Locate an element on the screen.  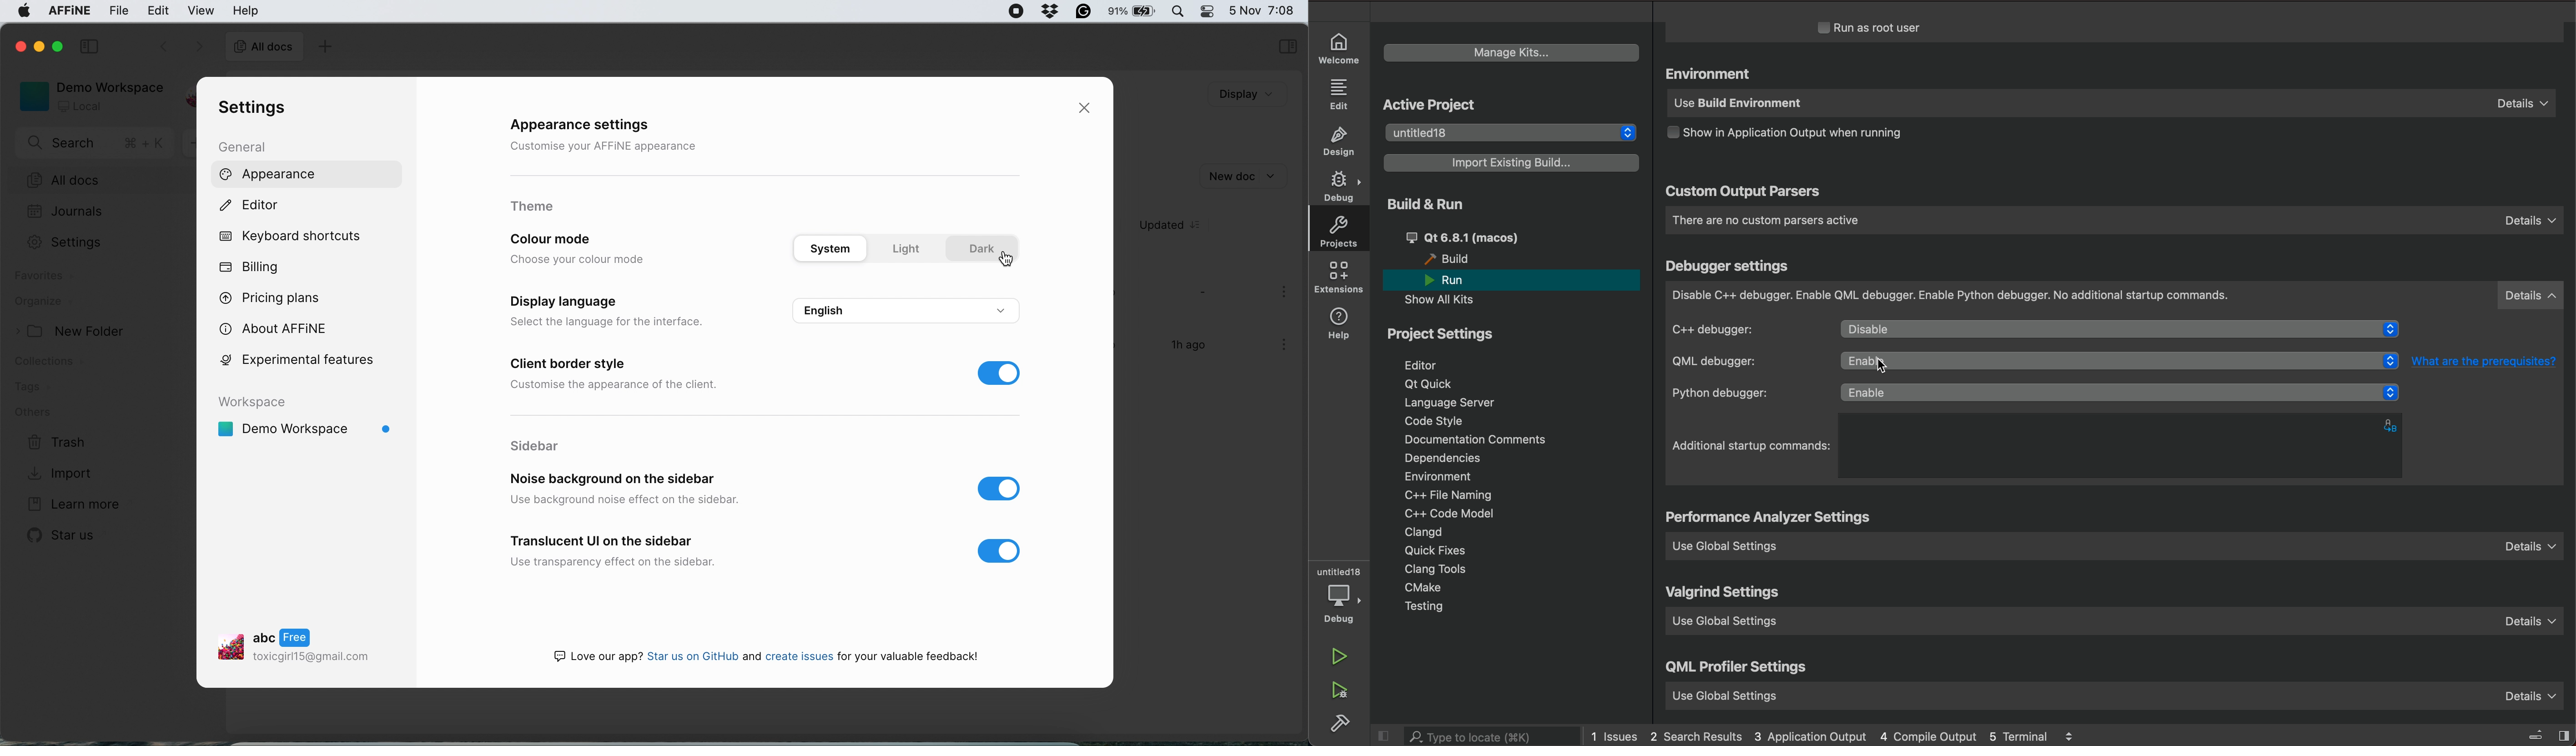
GJ Love our app? Star us on GitHub and create issues for your valuable feedback is located at coordinates (766, 655).